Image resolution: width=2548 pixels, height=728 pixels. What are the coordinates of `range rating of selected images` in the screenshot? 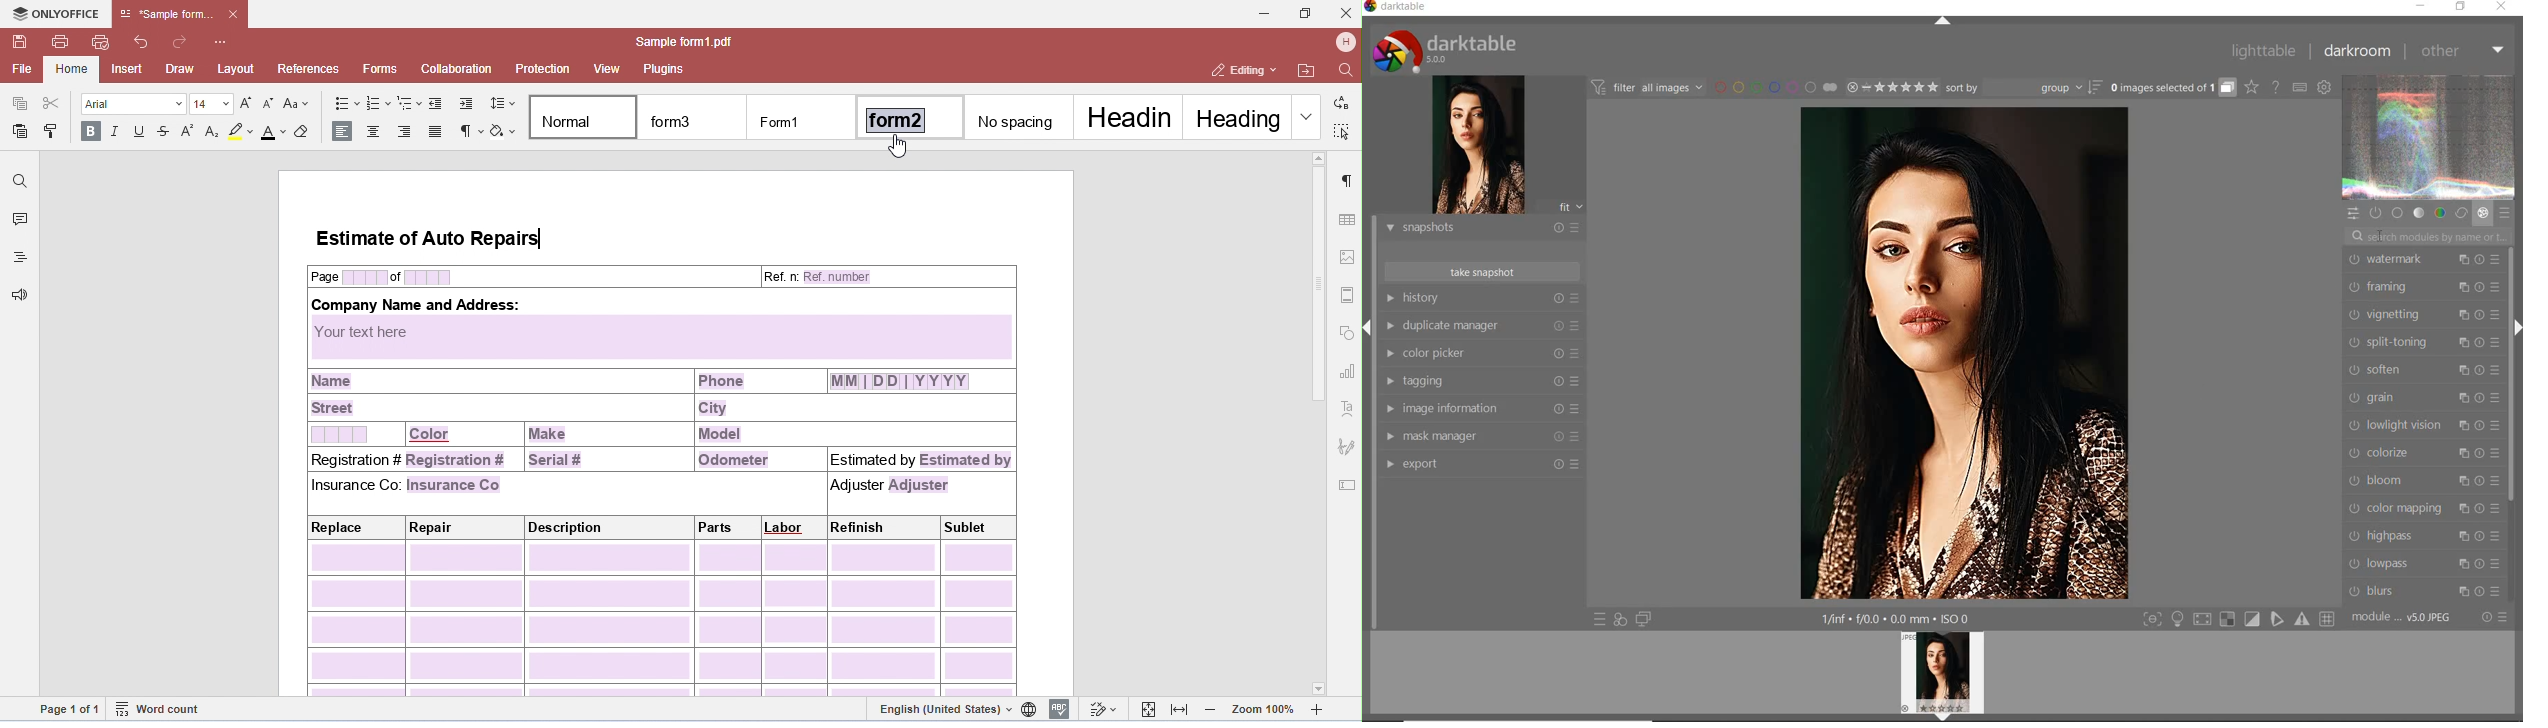 It's located at (1890, 88).